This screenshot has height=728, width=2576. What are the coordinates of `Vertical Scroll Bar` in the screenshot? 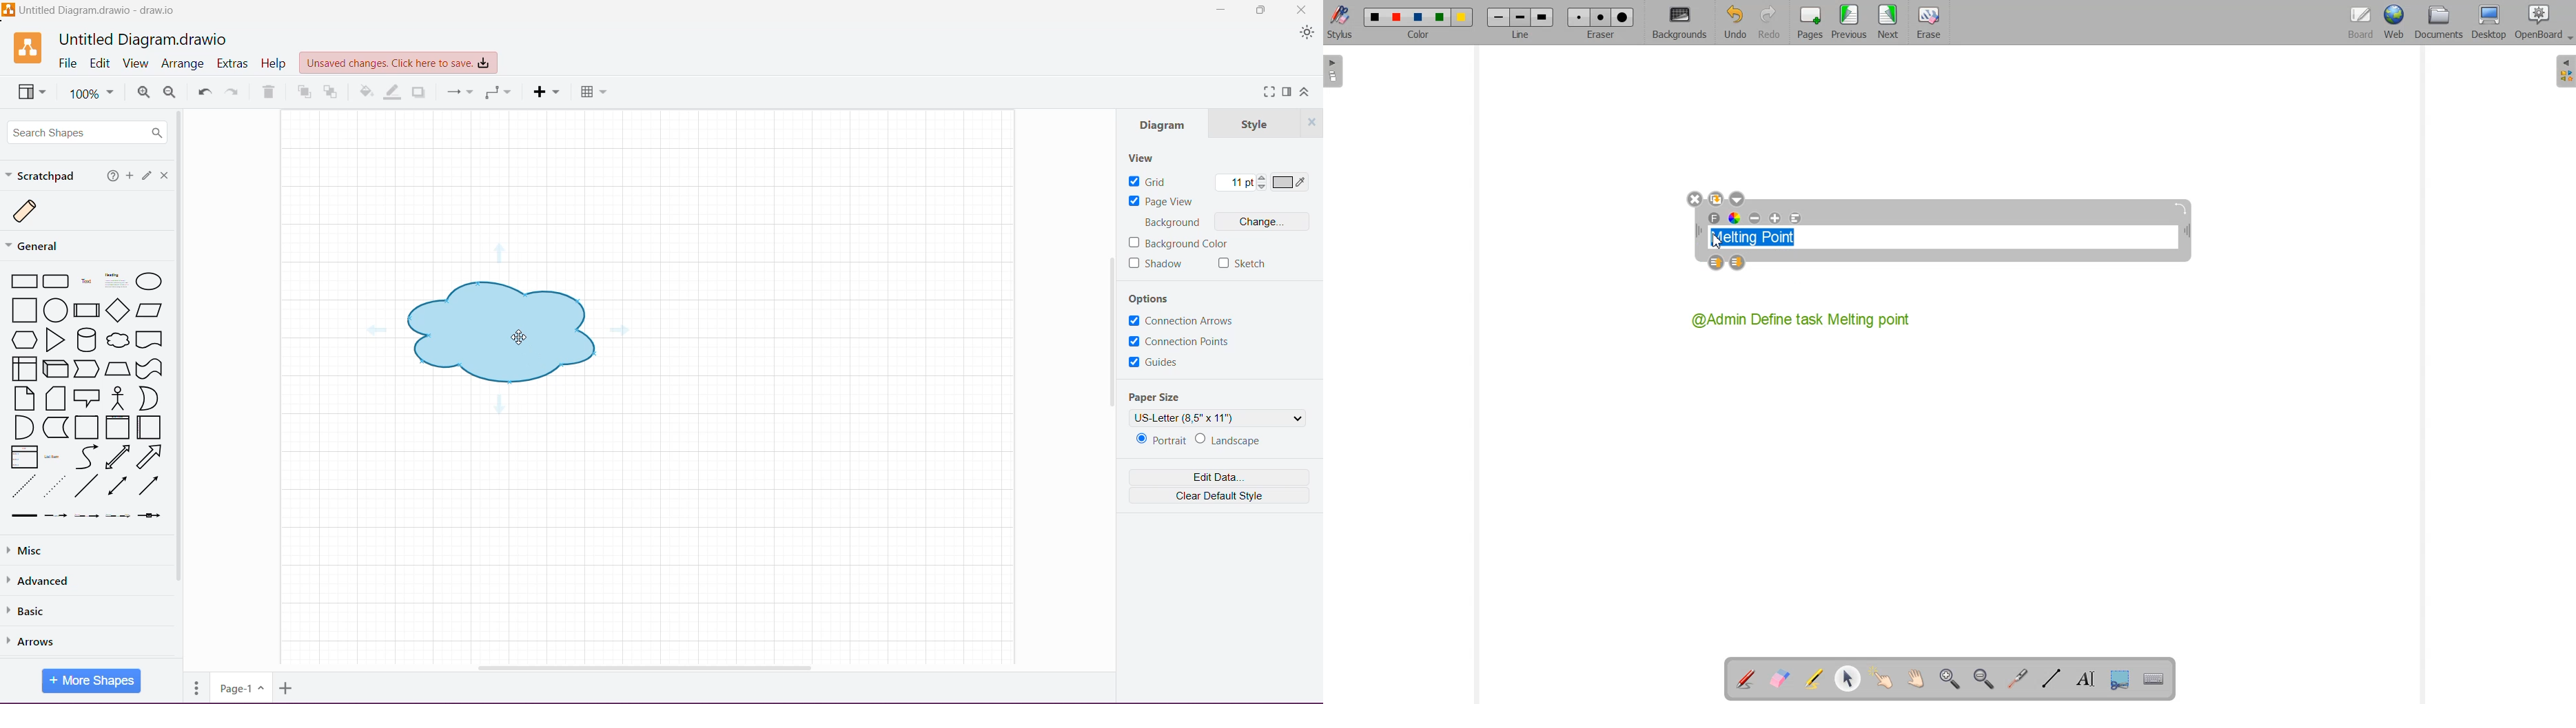 It's located at (182, 384).